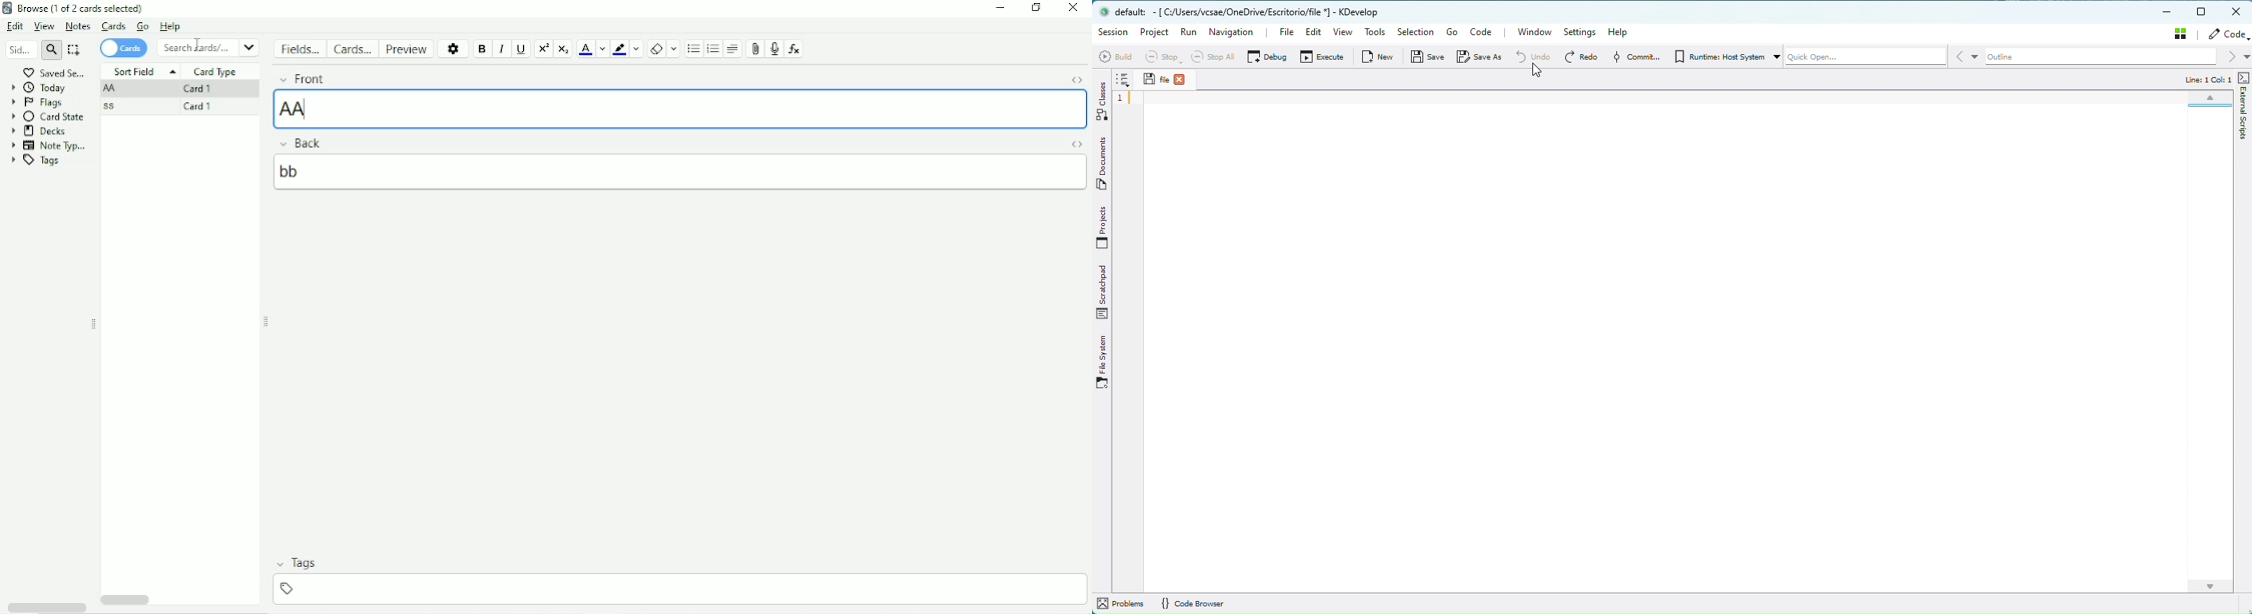 This screenshot has width=2268, height=616. Describe the element at coordinates (620, 50) in the screenshot. I see `Text Highlight color` at that location.